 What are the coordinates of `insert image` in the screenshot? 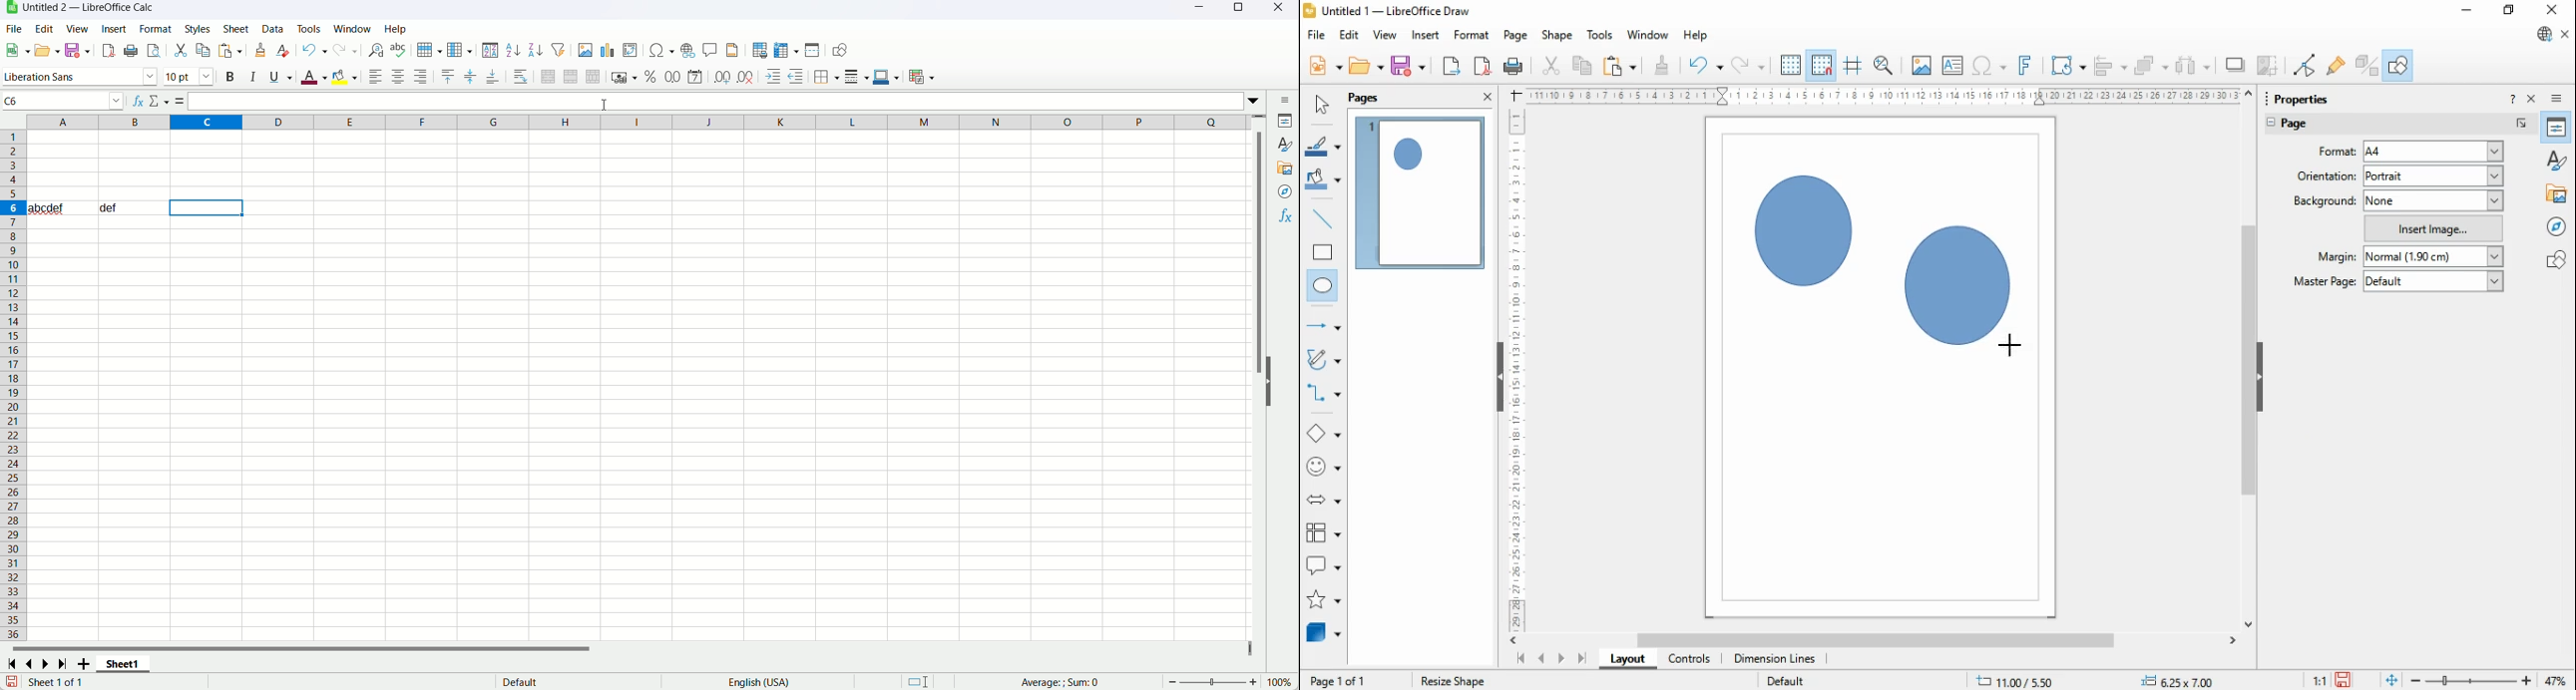 It's located at (1921, 65).